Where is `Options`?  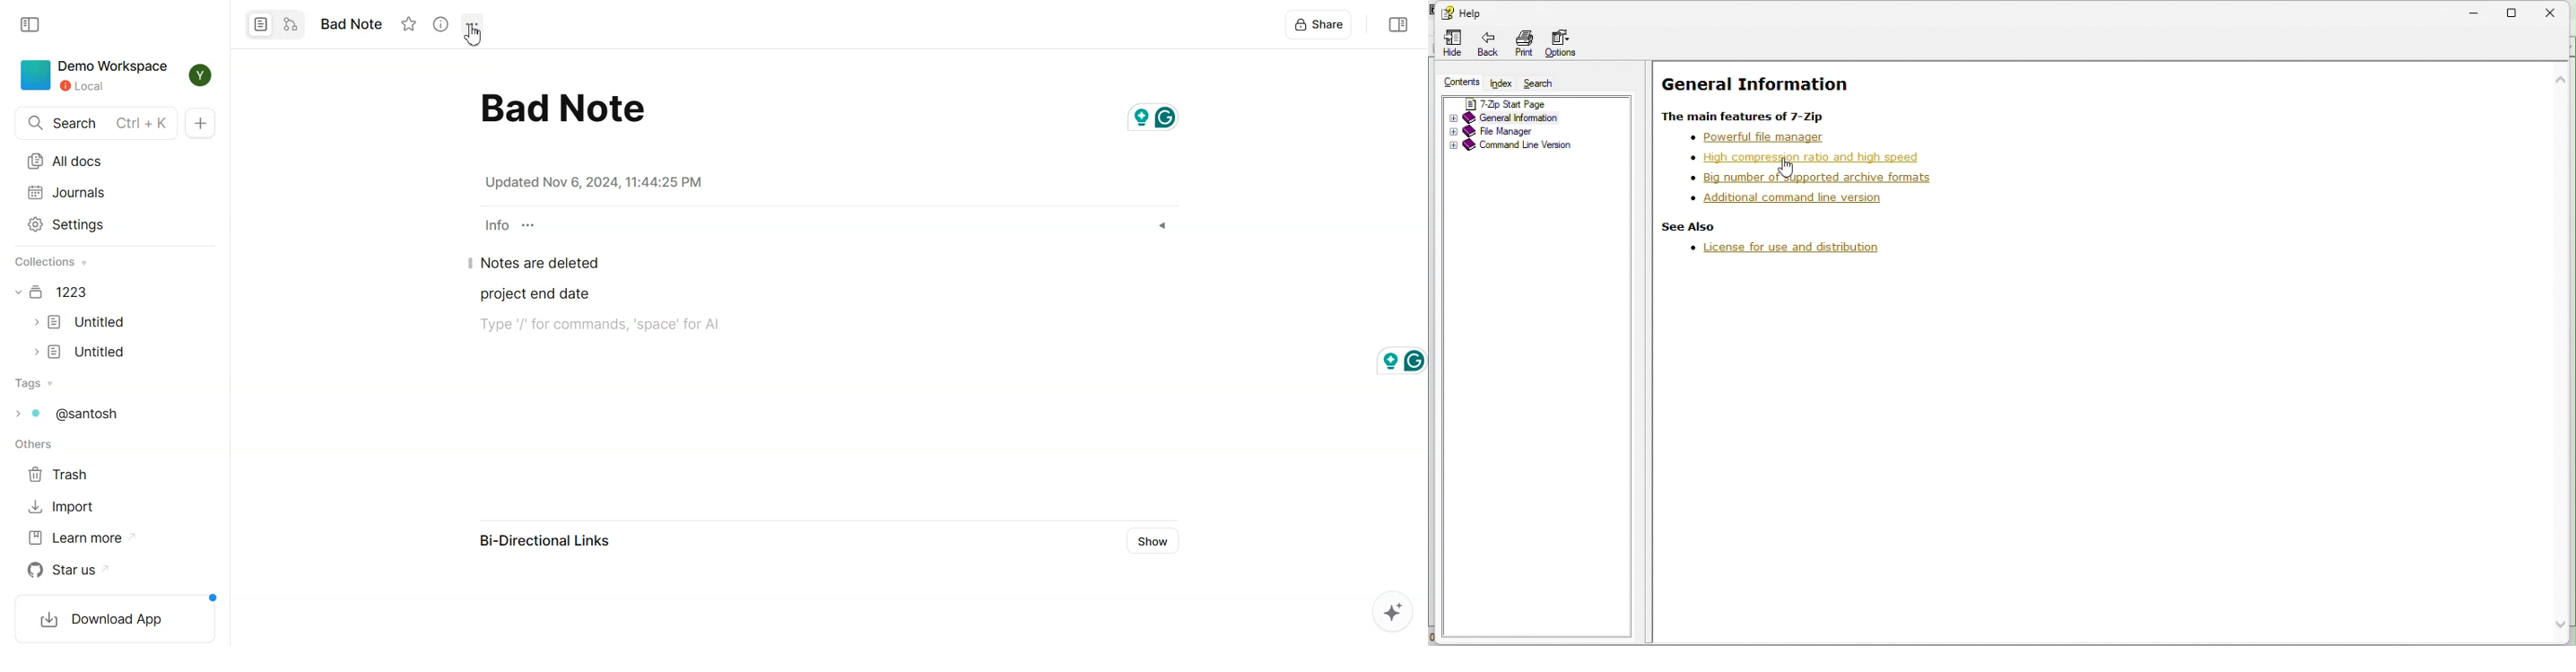 Options is located at coordinates (1561, 42).